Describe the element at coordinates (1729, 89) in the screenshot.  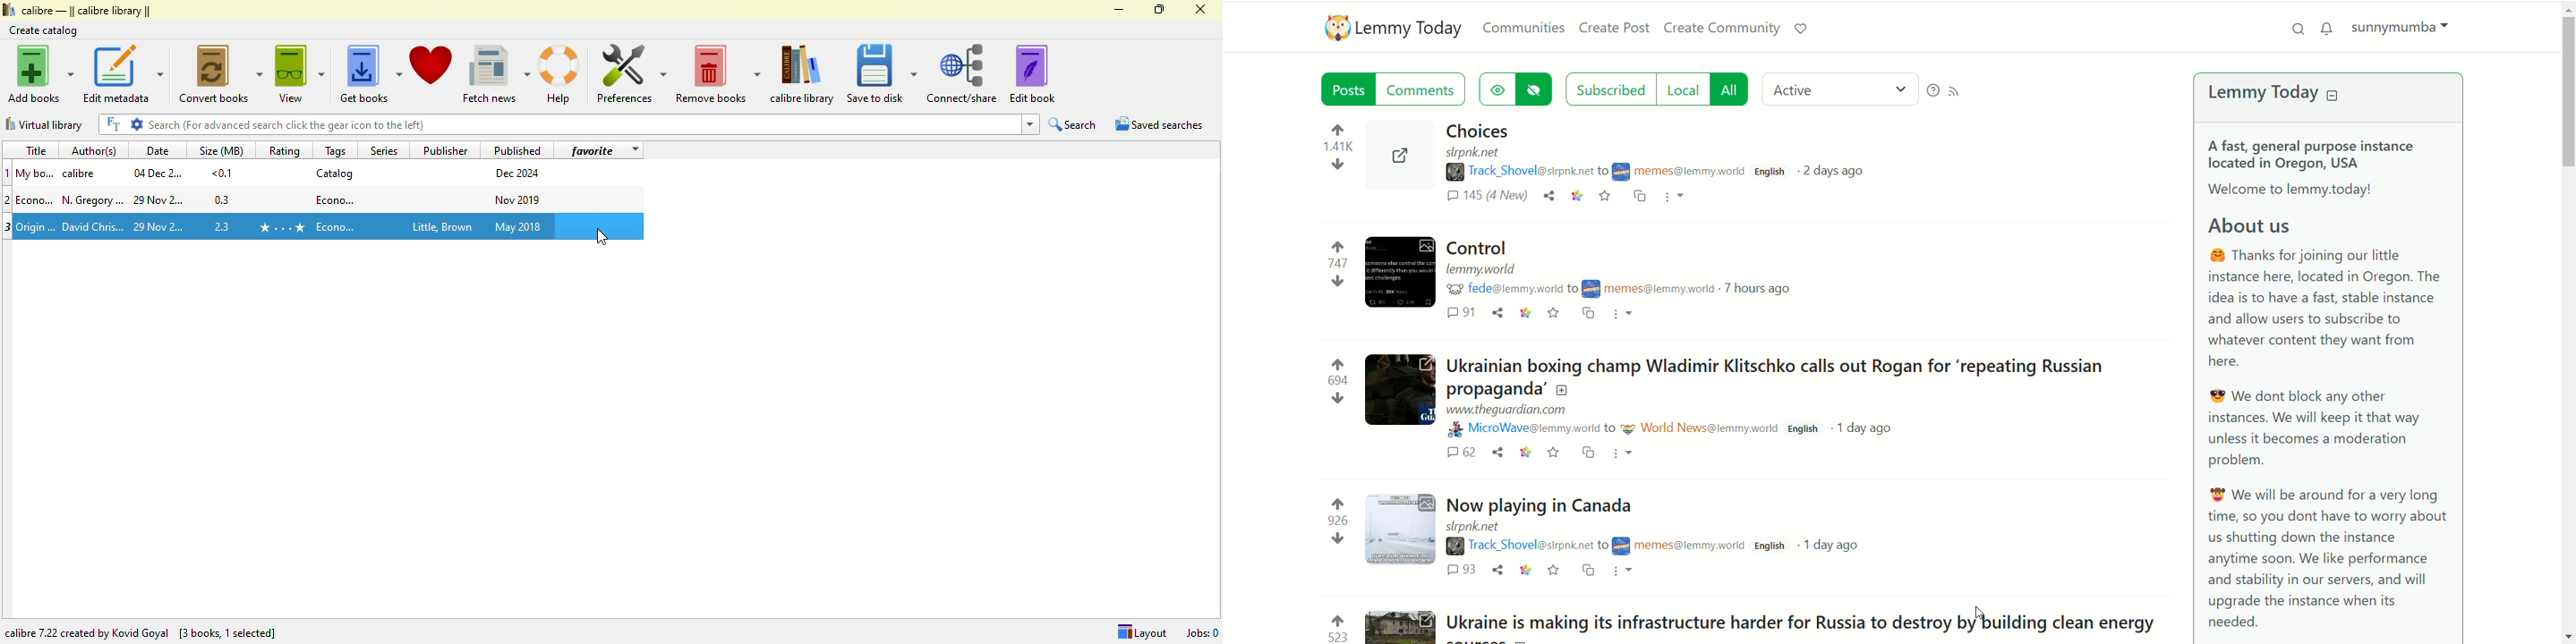
I see `all` at that location.